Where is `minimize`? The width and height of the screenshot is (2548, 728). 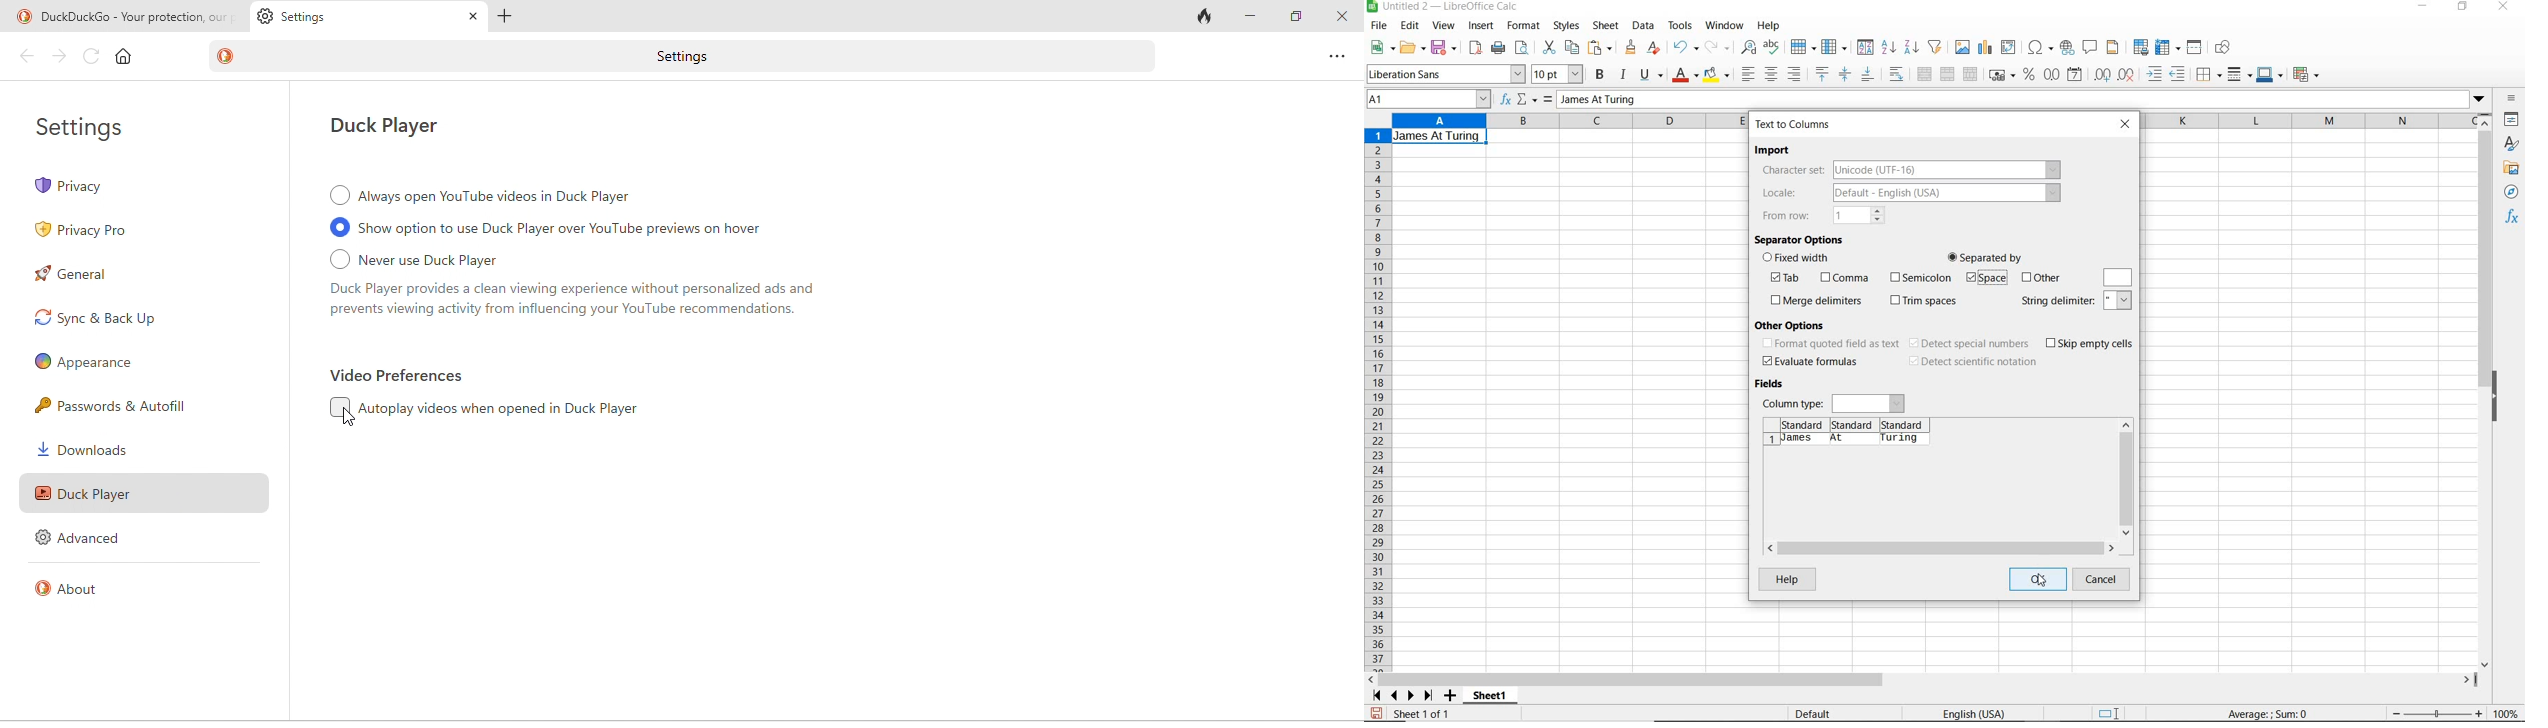 minimize is located at coordinates (2423, 8).